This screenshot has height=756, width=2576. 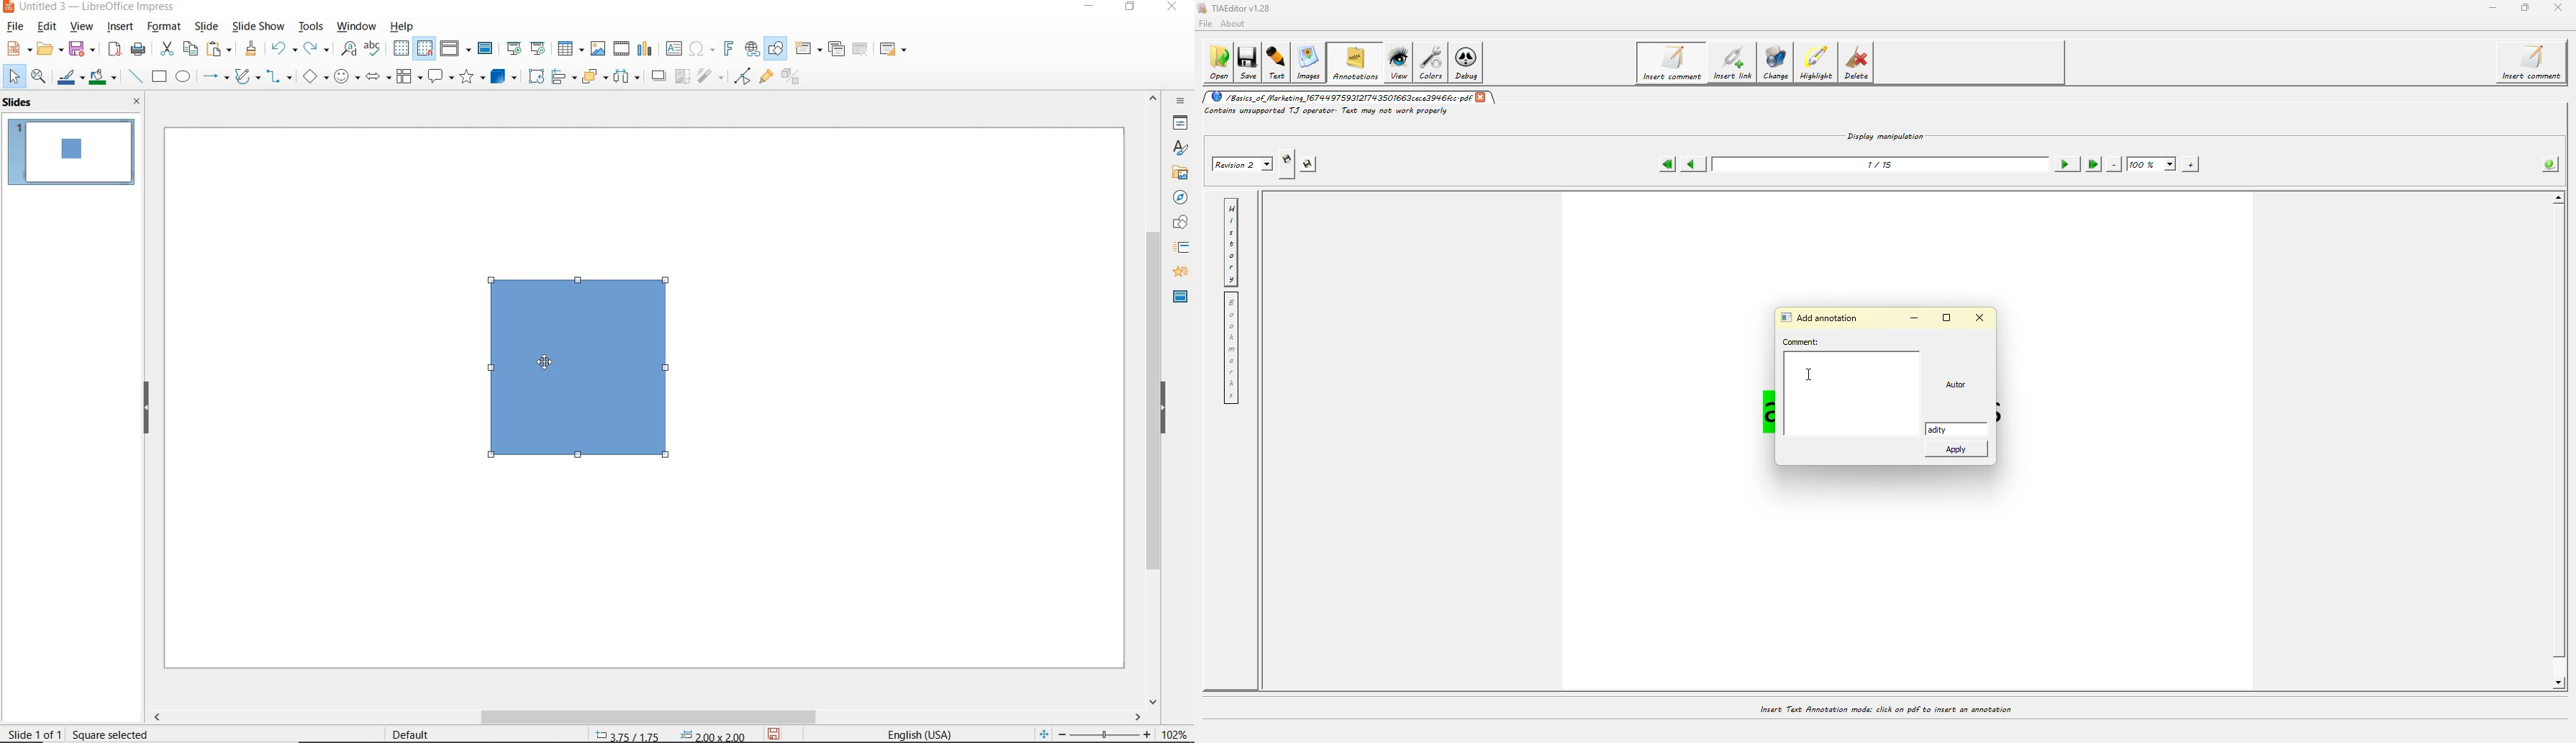 What do you see at coordinates (588, 372) in the screenshot?
I see `Rectangle Shape` at bounding box center [588, 372].